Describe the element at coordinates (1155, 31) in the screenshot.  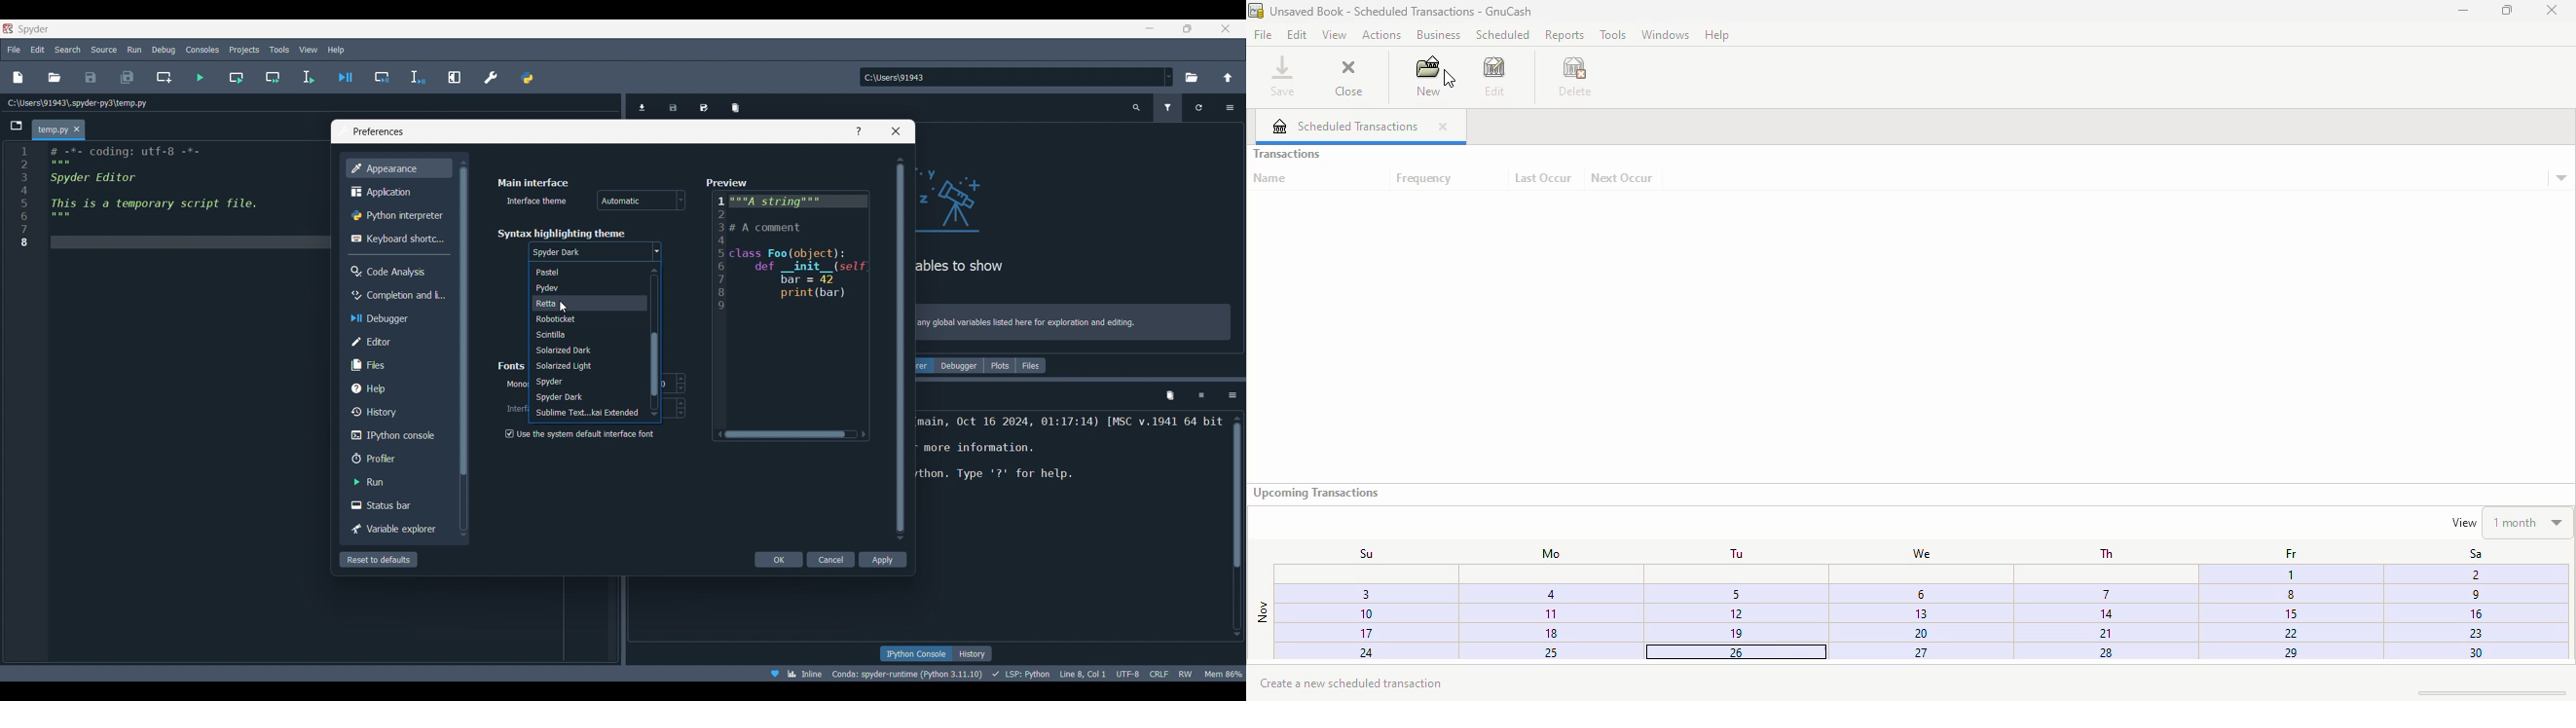
I see `Minimize` at that location.